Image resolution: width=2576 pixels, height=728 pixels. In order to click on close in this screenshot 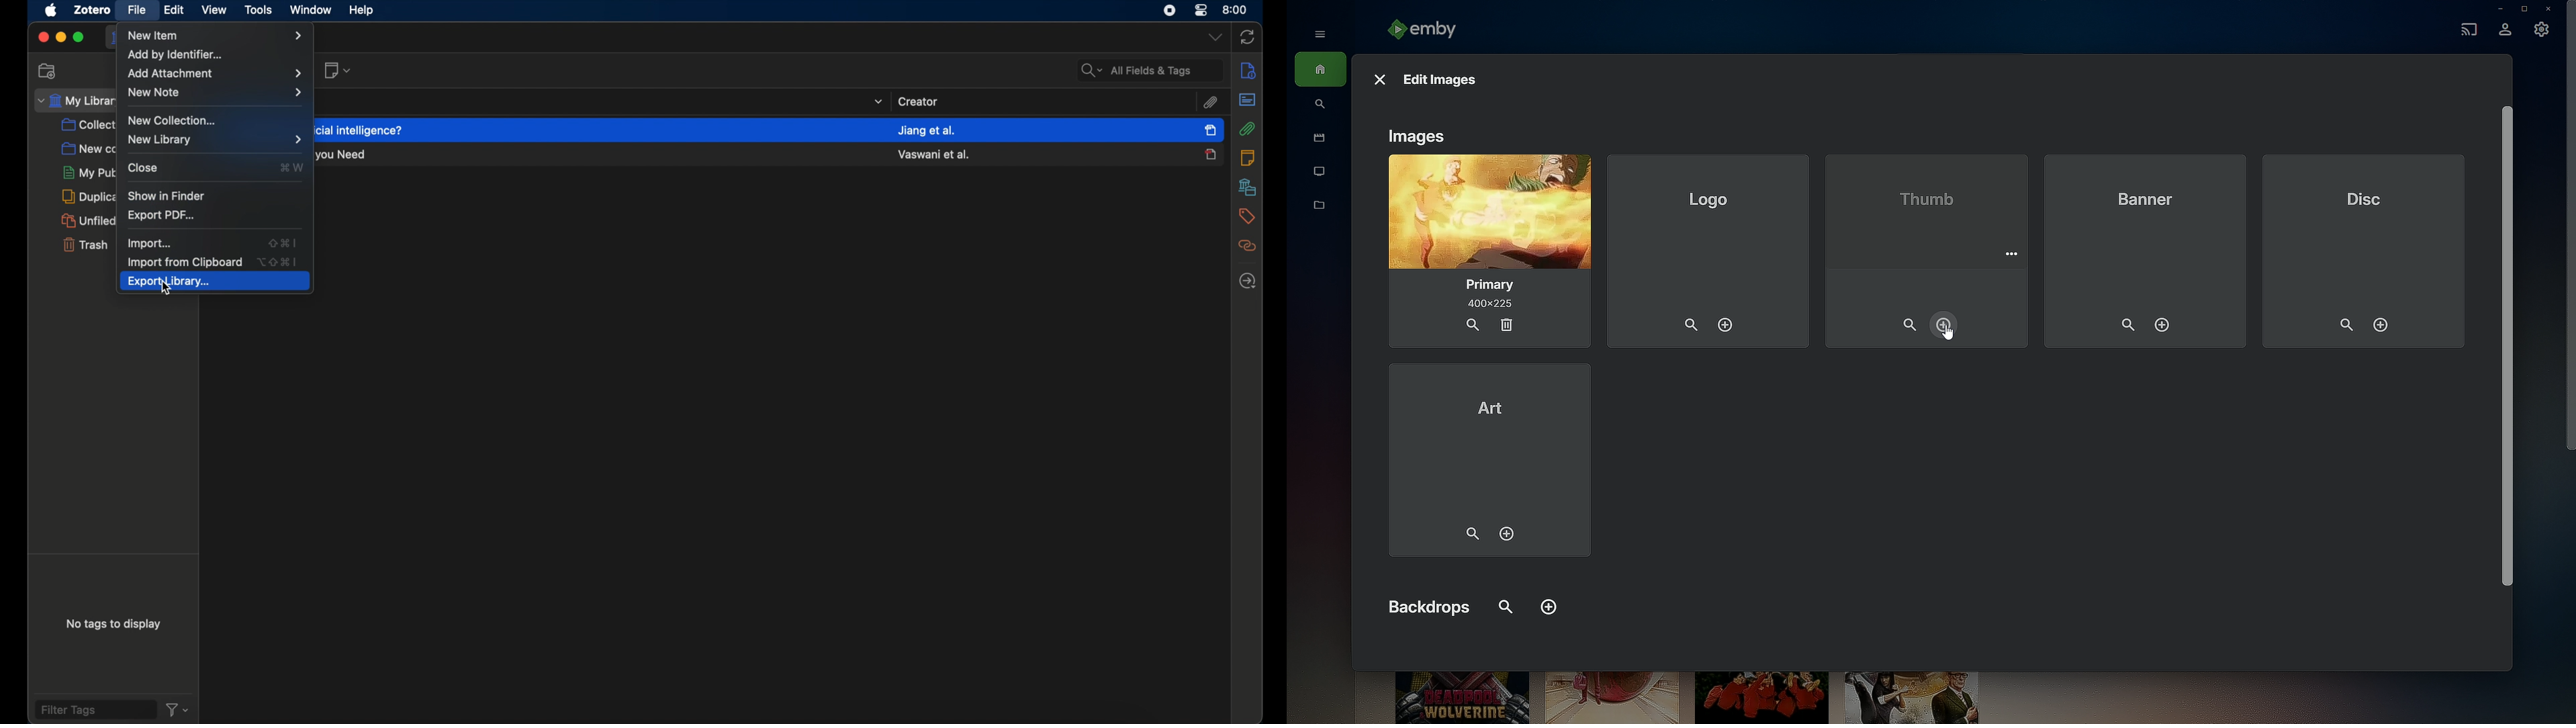, I will do `click(143, 168)`.